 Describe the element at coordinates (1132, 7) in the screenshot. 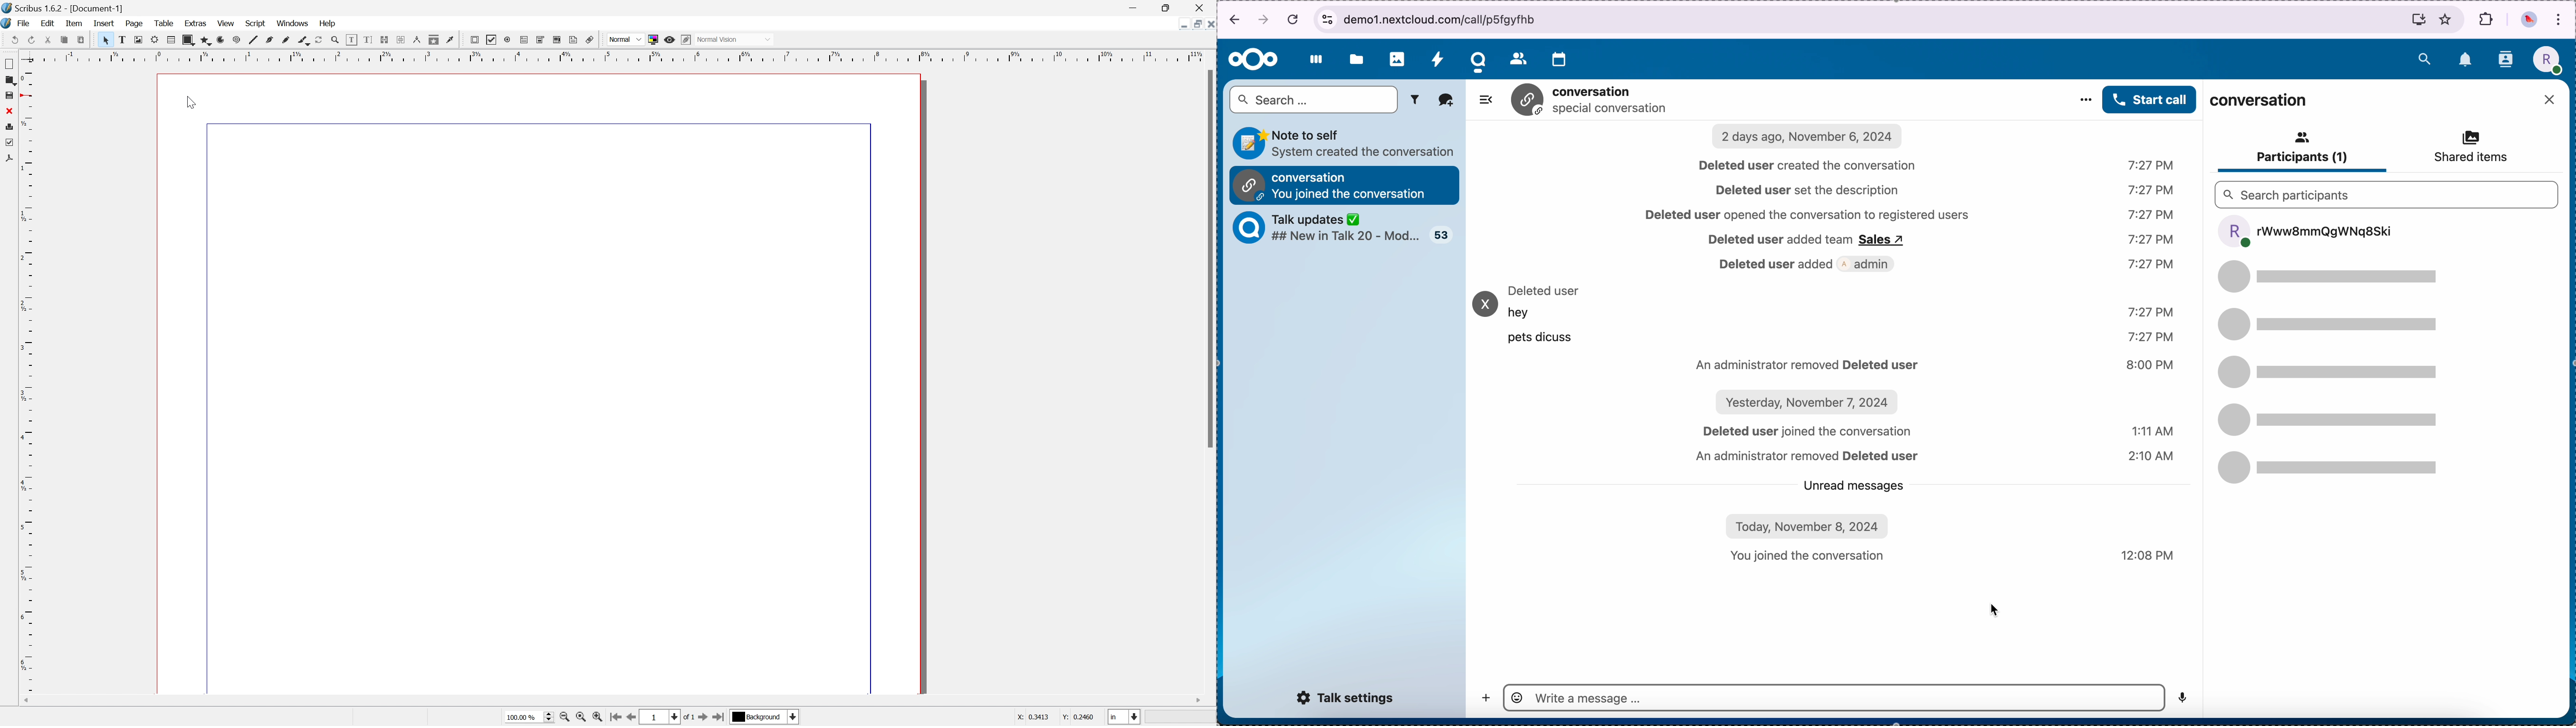

I see `minimize` at that location.